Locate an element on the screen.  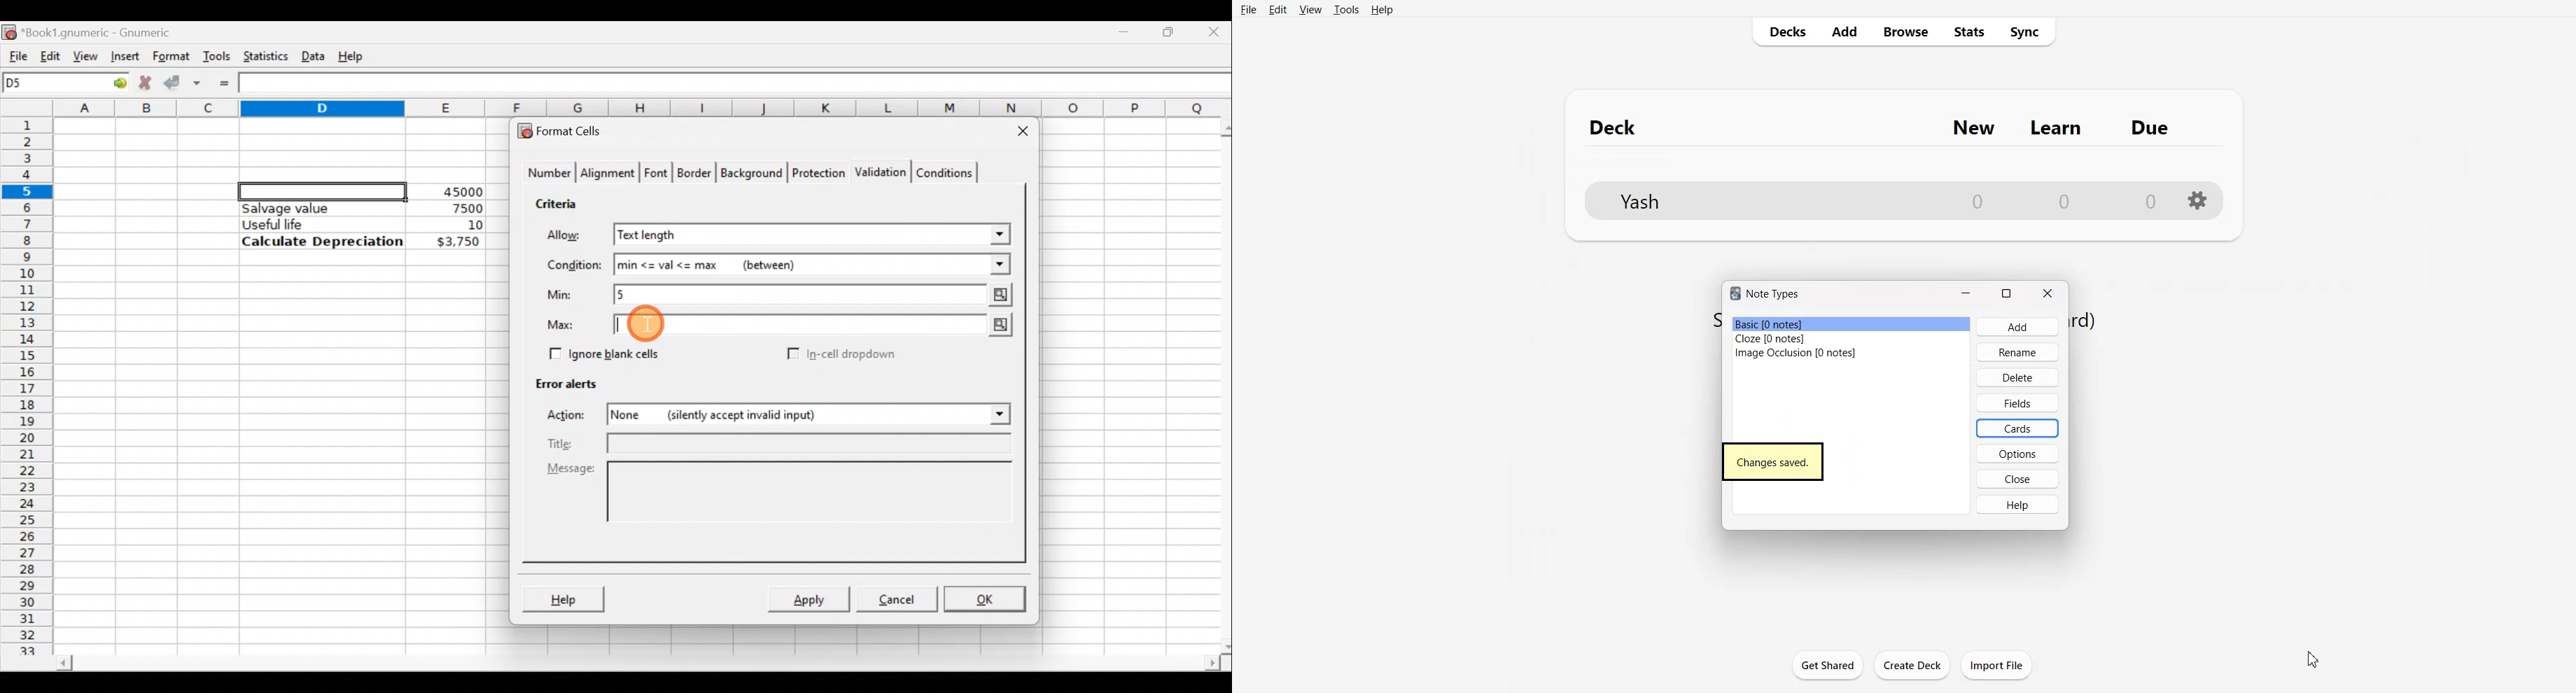
Tools is located at coordinates (216, 55).